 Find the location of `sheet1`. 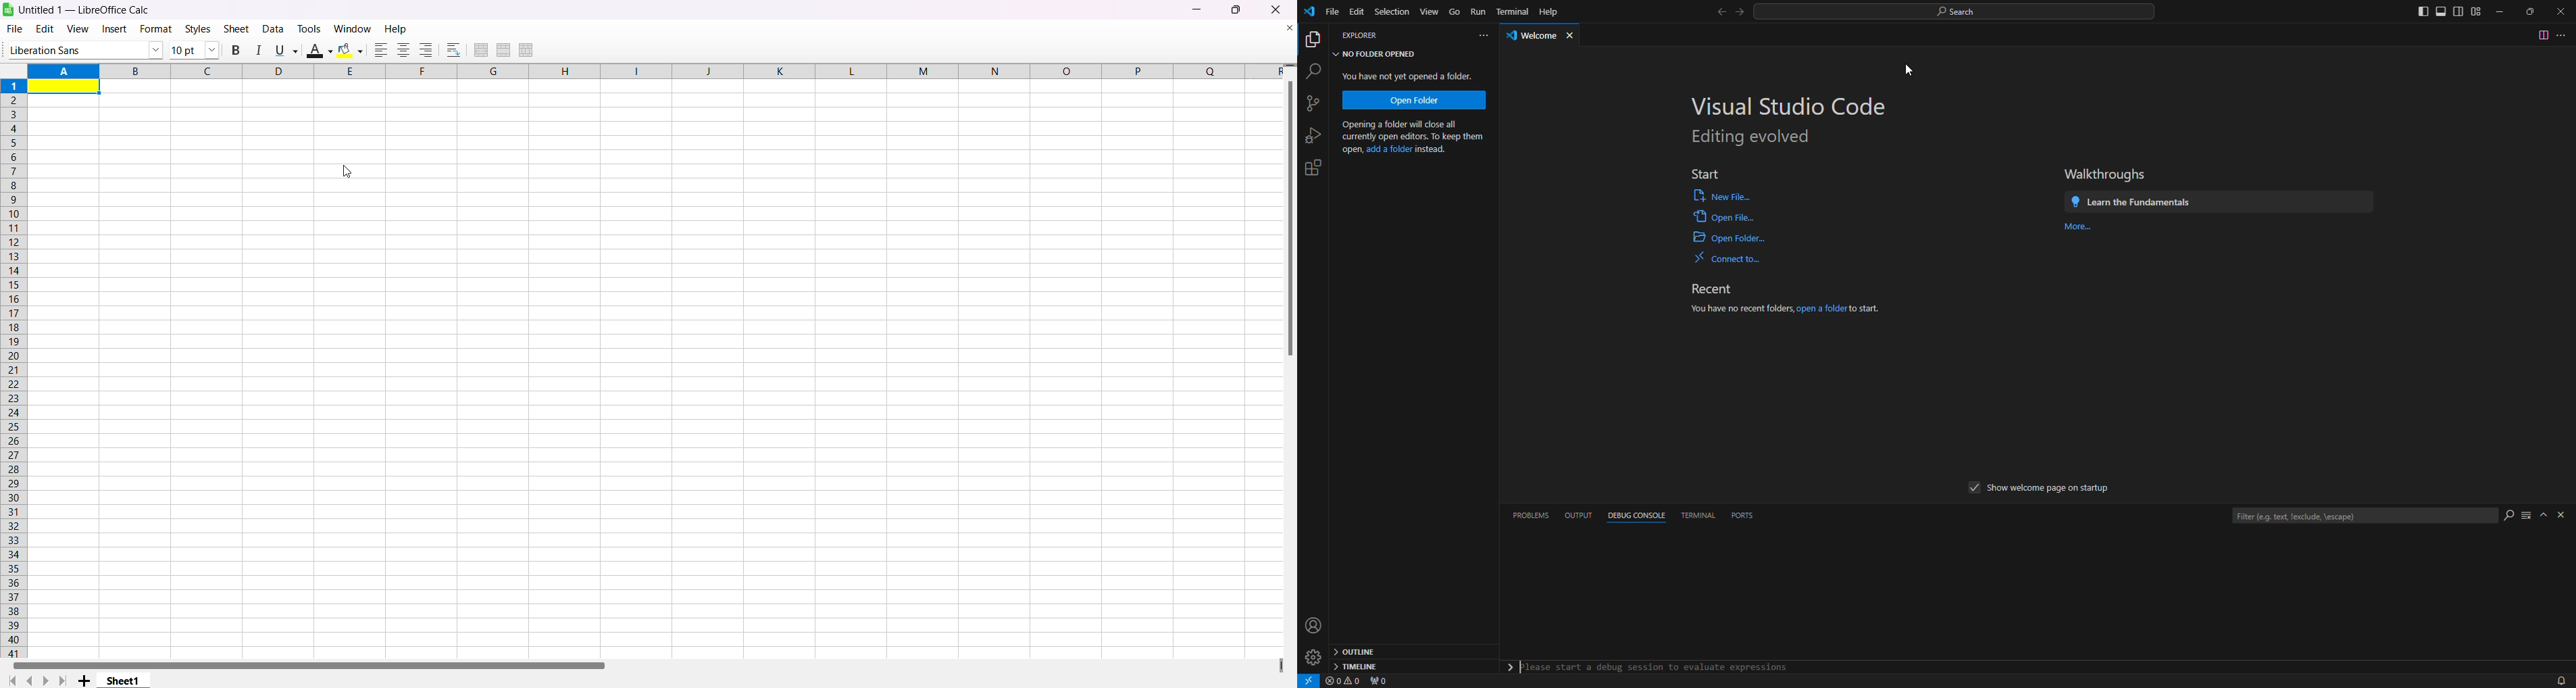

sheet1 is located at coordinates (125, 681).